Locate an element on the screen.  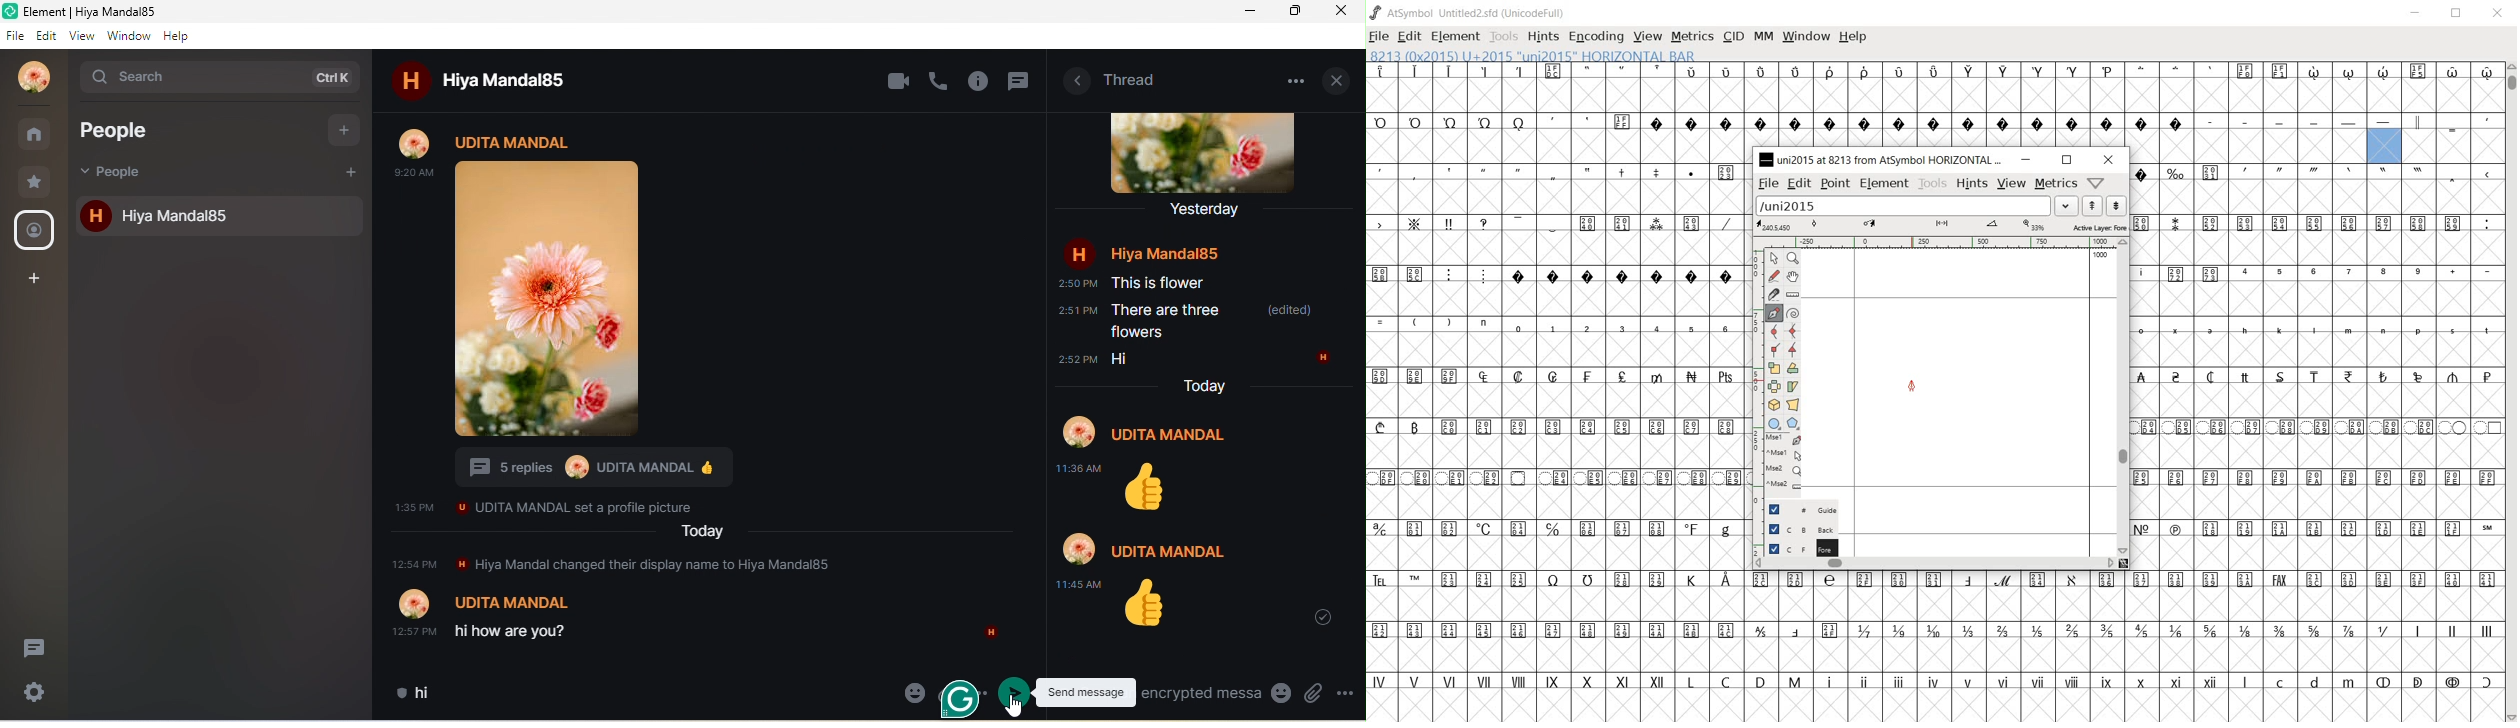
Background is located at coordinates (1797, 529).